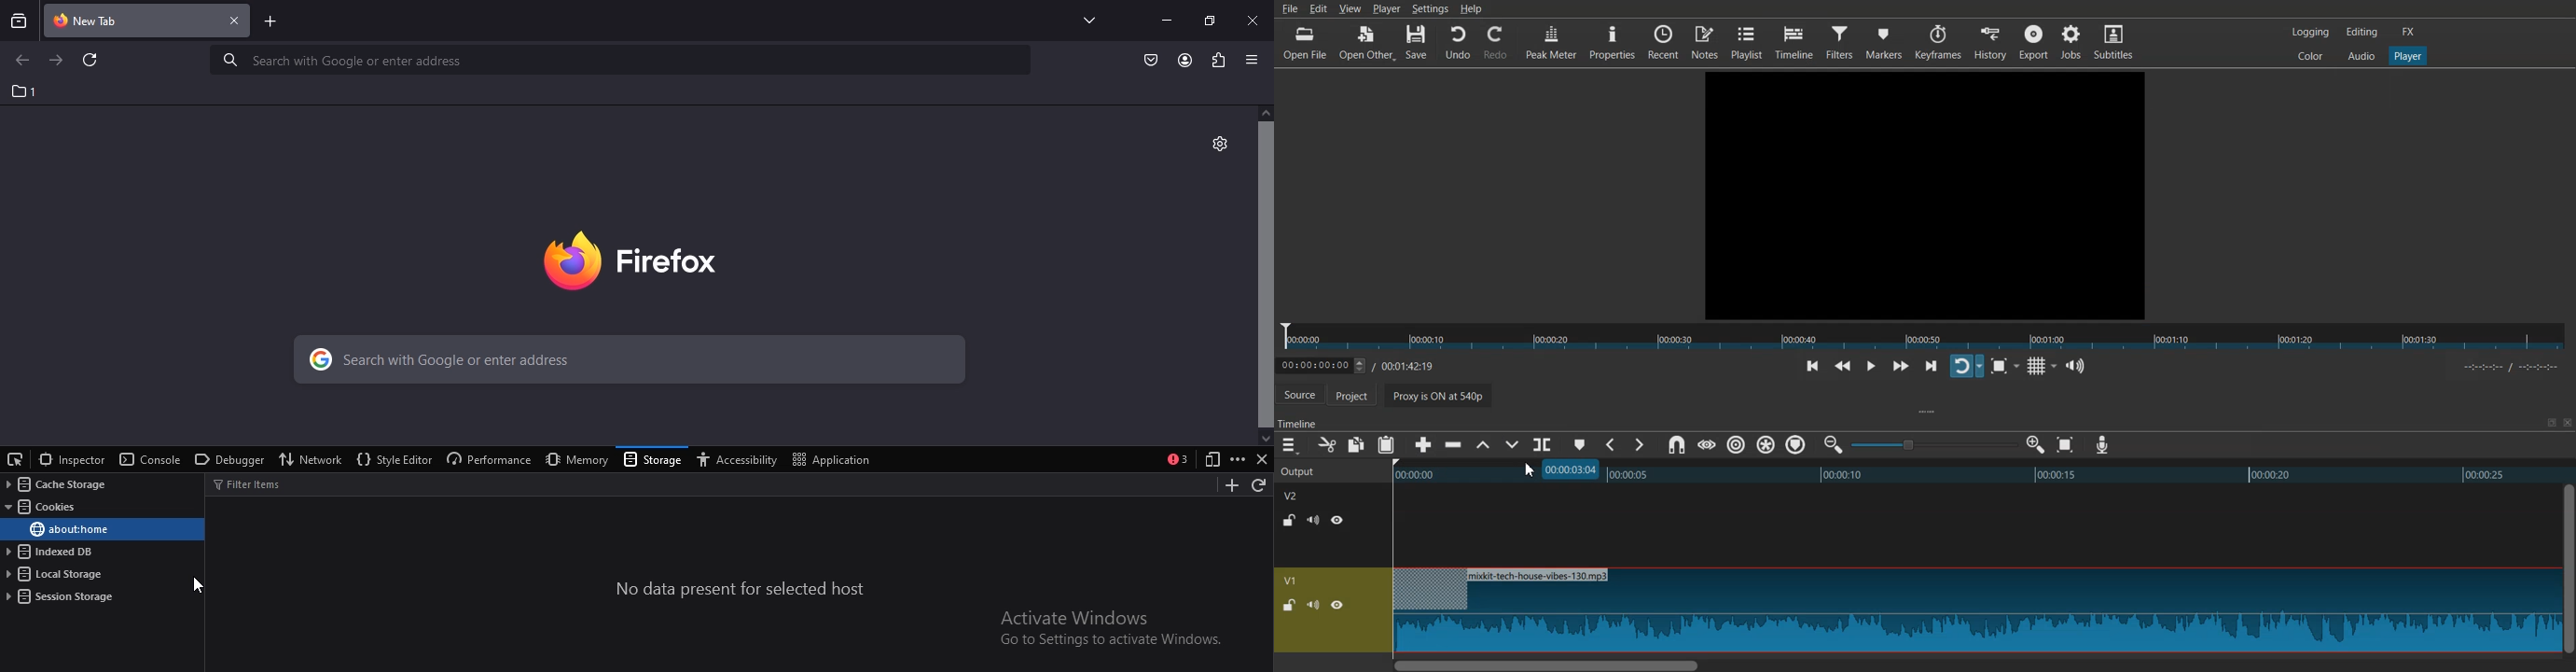  What do you see at coordinates (150, 460) in the screenshot?
I see `console` at bounding box center [150, 460].